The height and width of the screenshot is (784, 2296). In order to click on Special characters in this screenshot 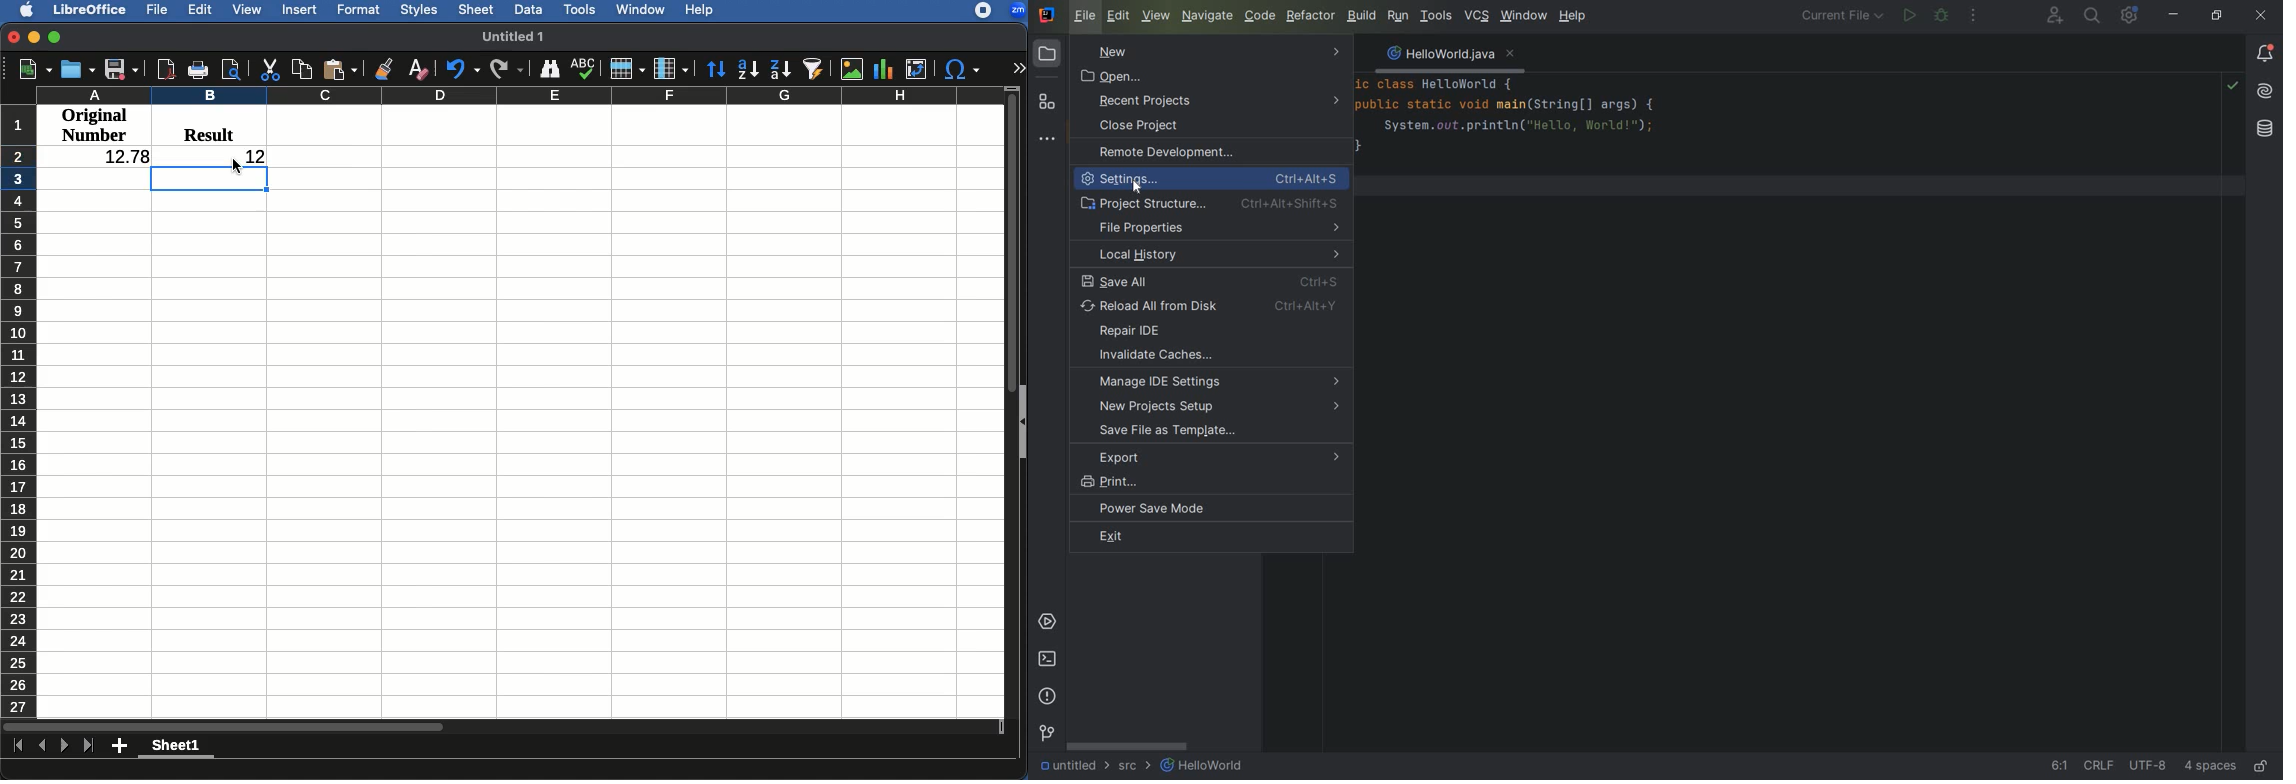, I will do `click(964, 69)`.